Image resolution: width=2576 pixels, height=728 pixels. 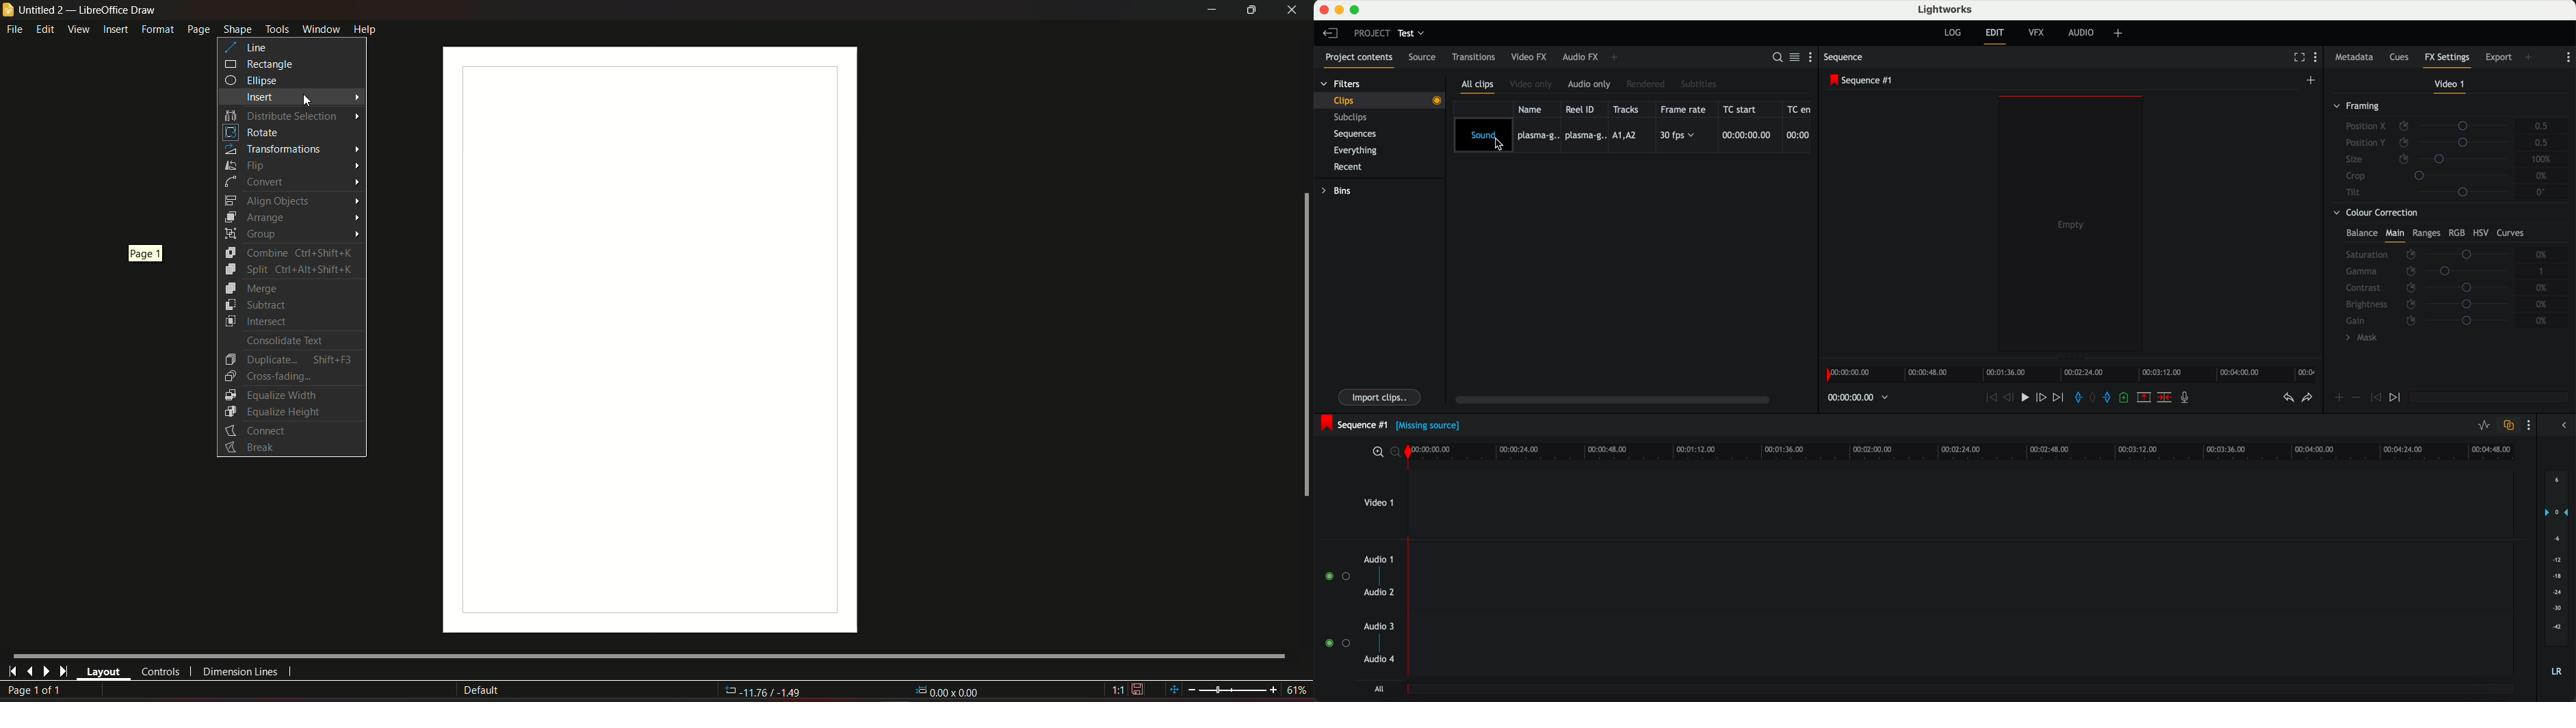 I want to click on record a voice over, so click(x=2188, y=399).